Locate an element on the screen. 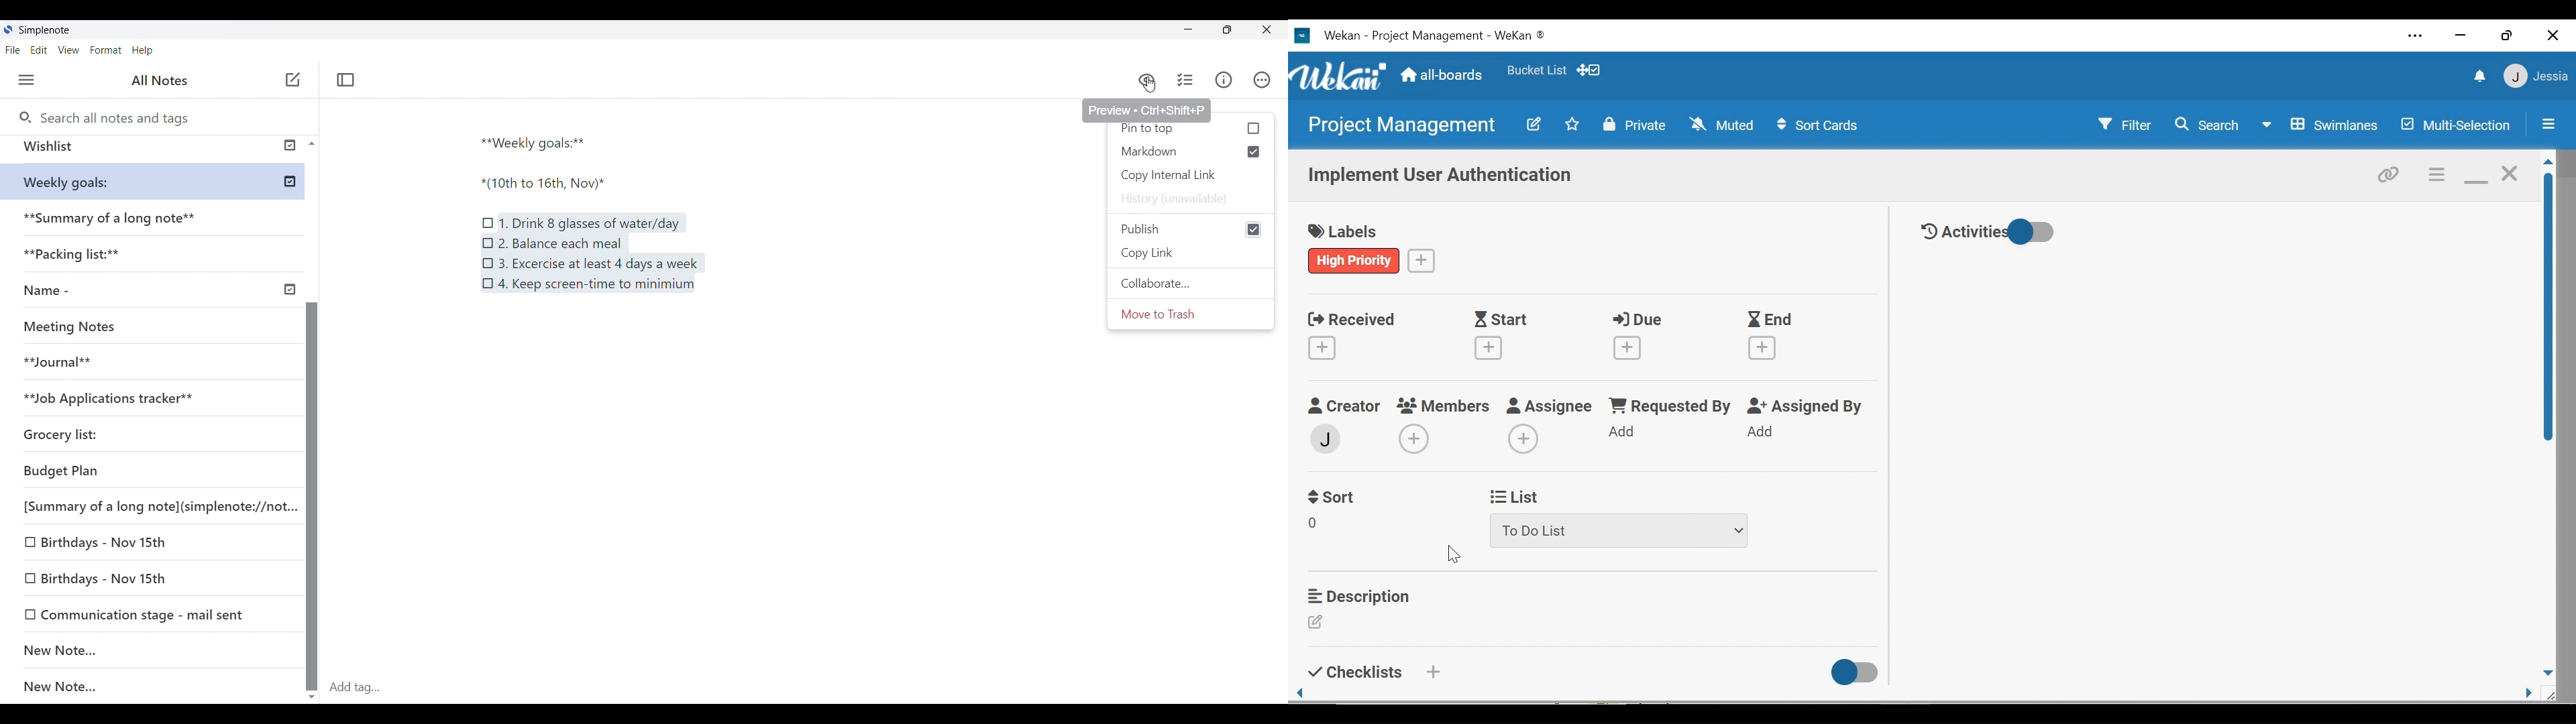 The image size is (2576, 728). View is located at coordinates (70, 51).